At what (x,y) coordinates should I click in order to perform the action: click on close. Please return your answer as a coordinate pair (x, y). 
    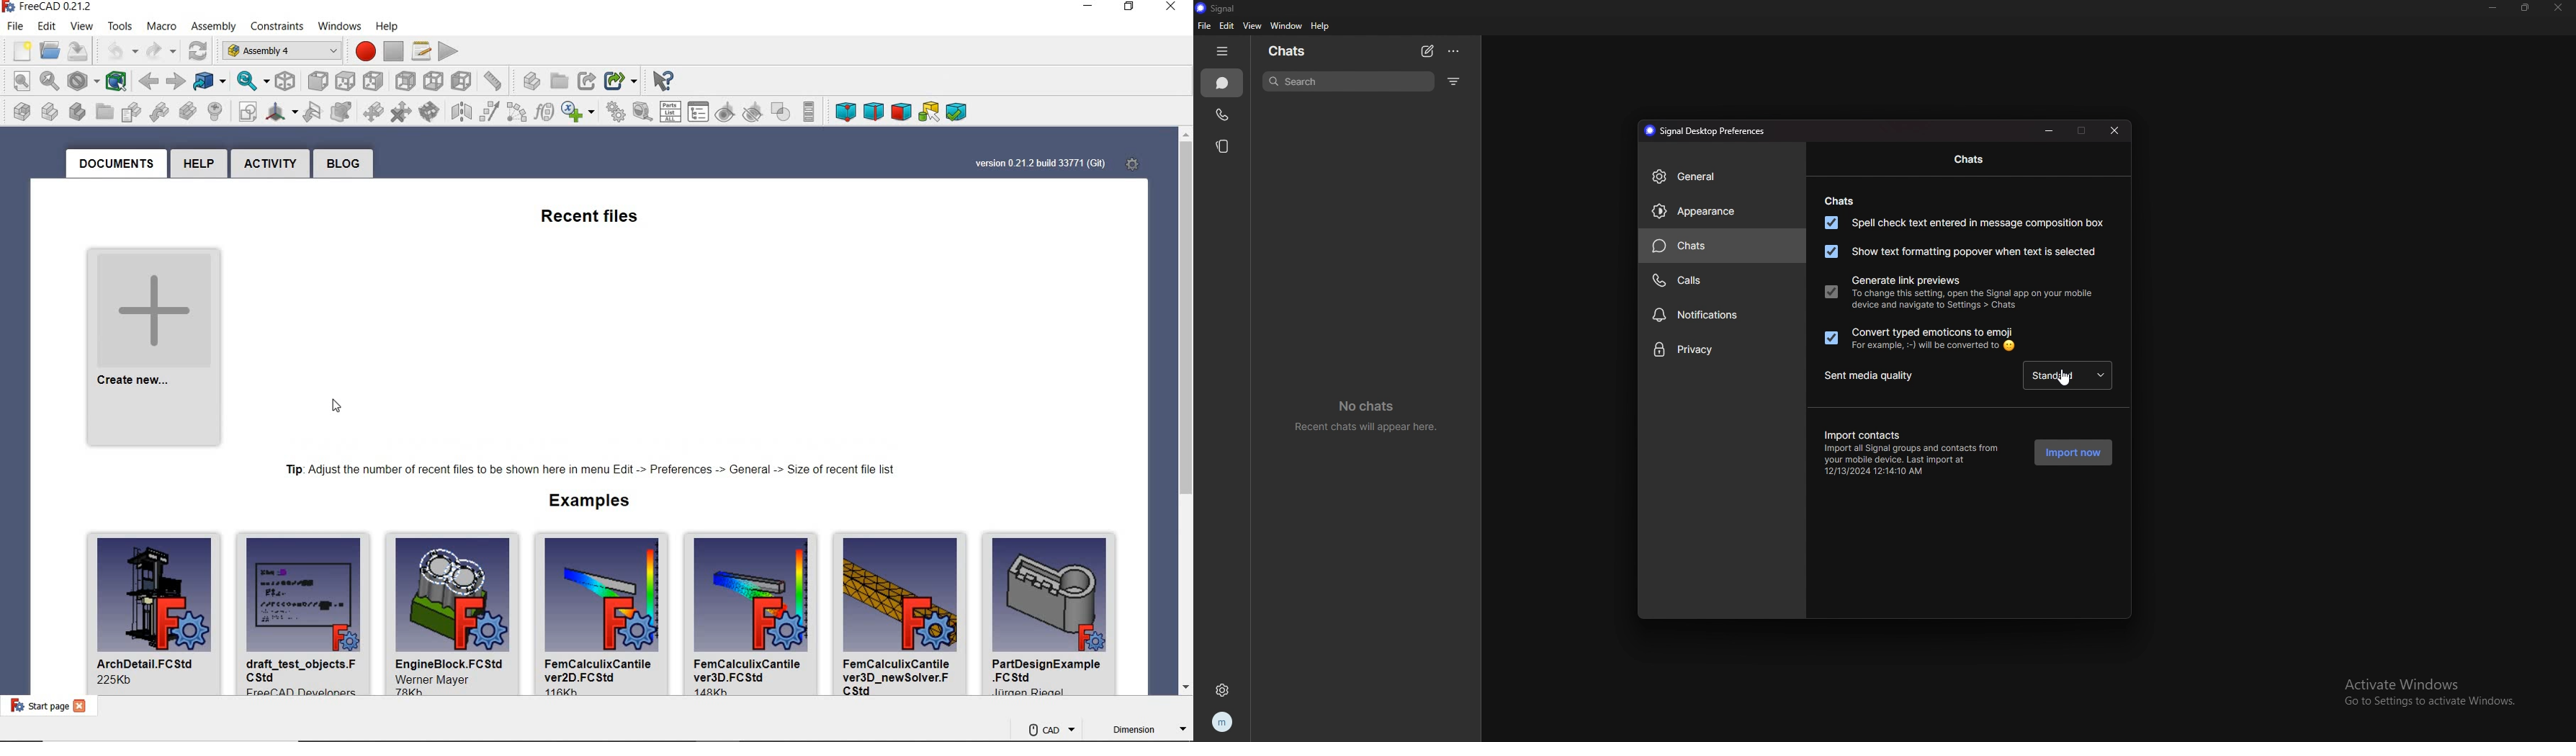
    Looking at the image, I should click on (82, 707).